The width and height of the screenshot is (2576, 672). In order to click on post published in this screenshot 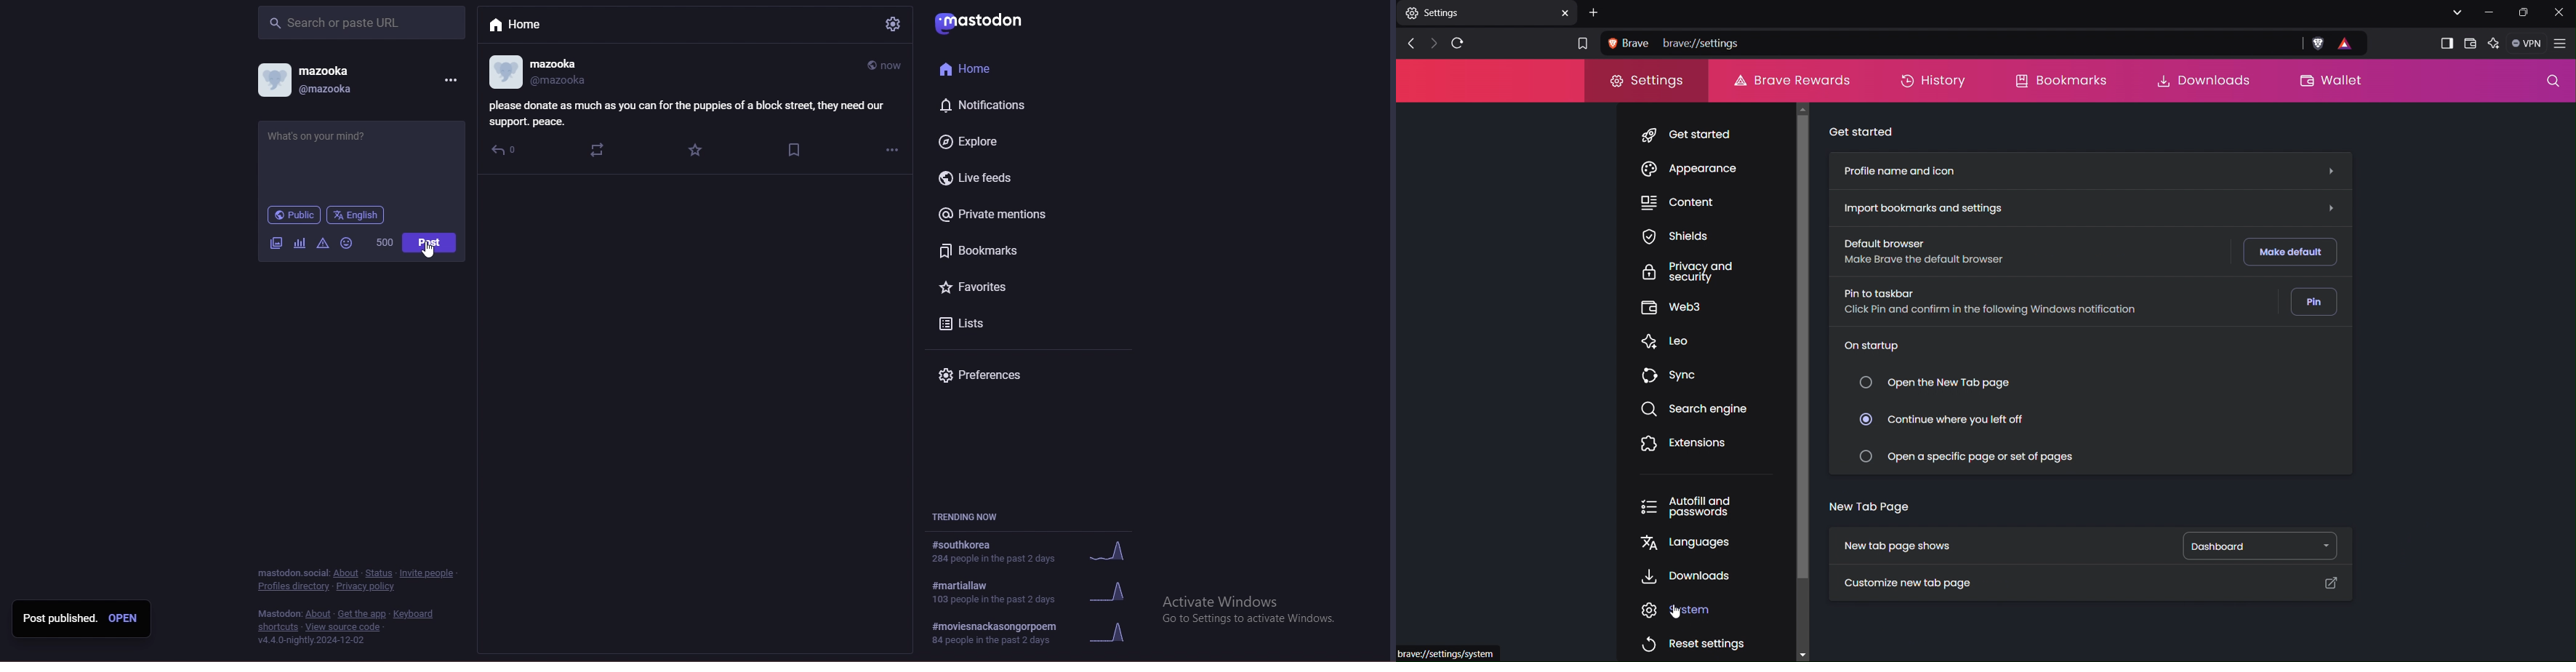, I will do `click(57, 620)`.